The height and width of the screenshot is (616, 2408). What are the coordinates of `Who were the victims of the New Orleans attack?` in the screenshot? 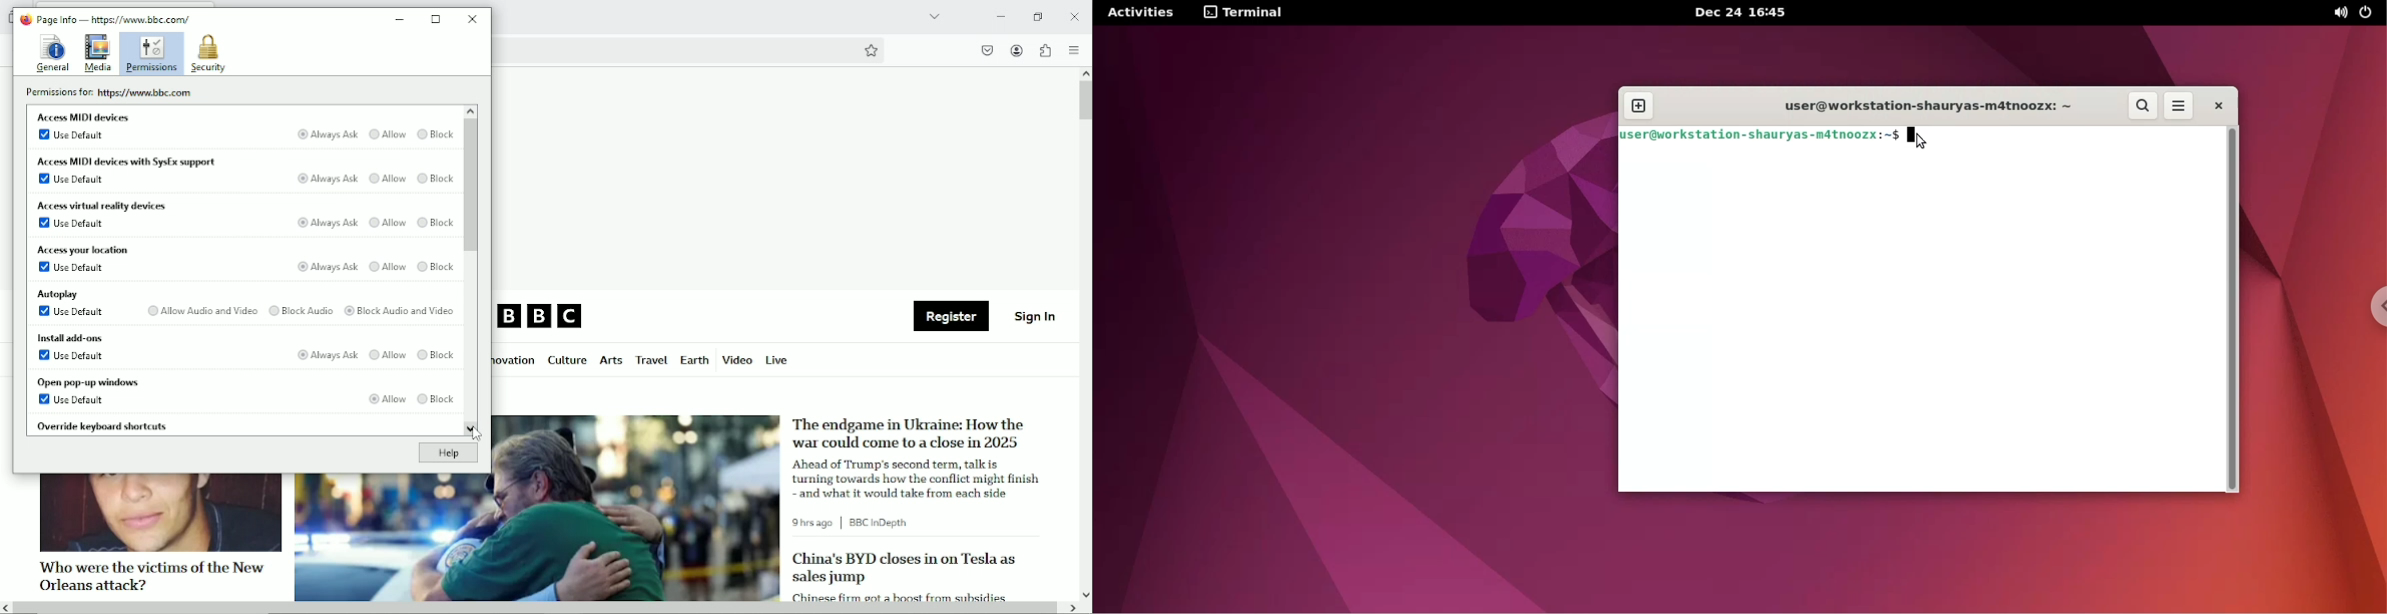 It's located at (149, 575).